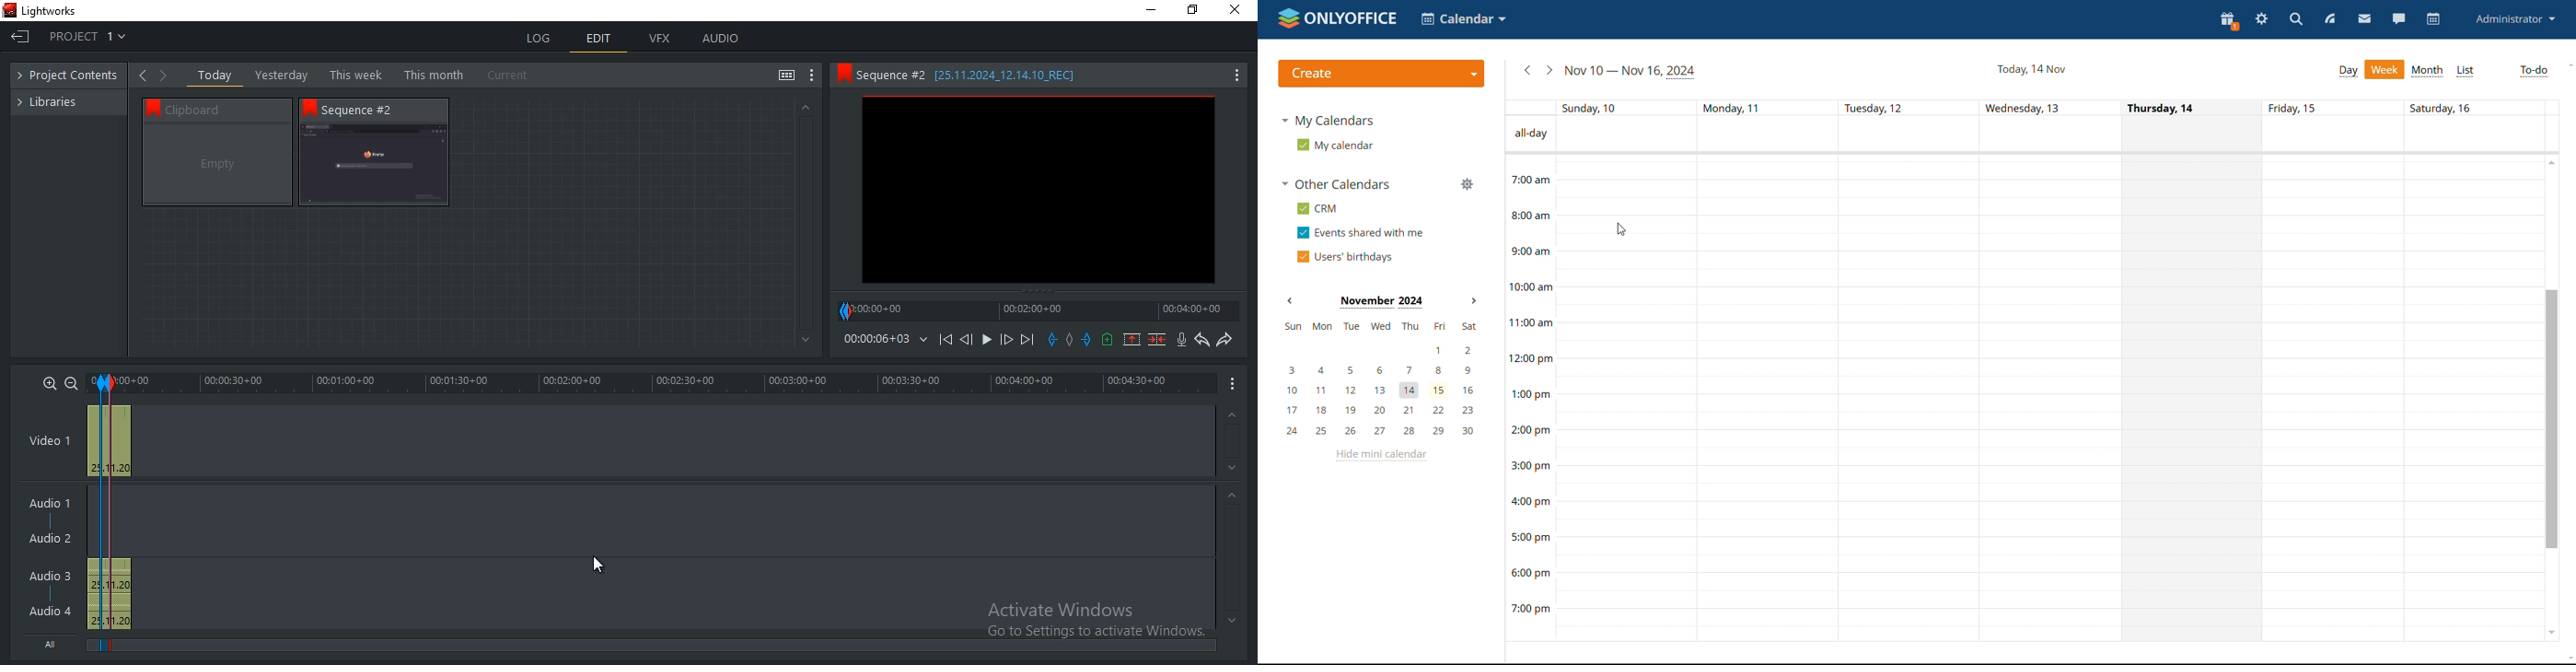 This screenshot has height=672, width=2576. What do you see at coordinates (2551, 163) in the screenshot?
I see `scroll up` at bounding box center [2551, 163].